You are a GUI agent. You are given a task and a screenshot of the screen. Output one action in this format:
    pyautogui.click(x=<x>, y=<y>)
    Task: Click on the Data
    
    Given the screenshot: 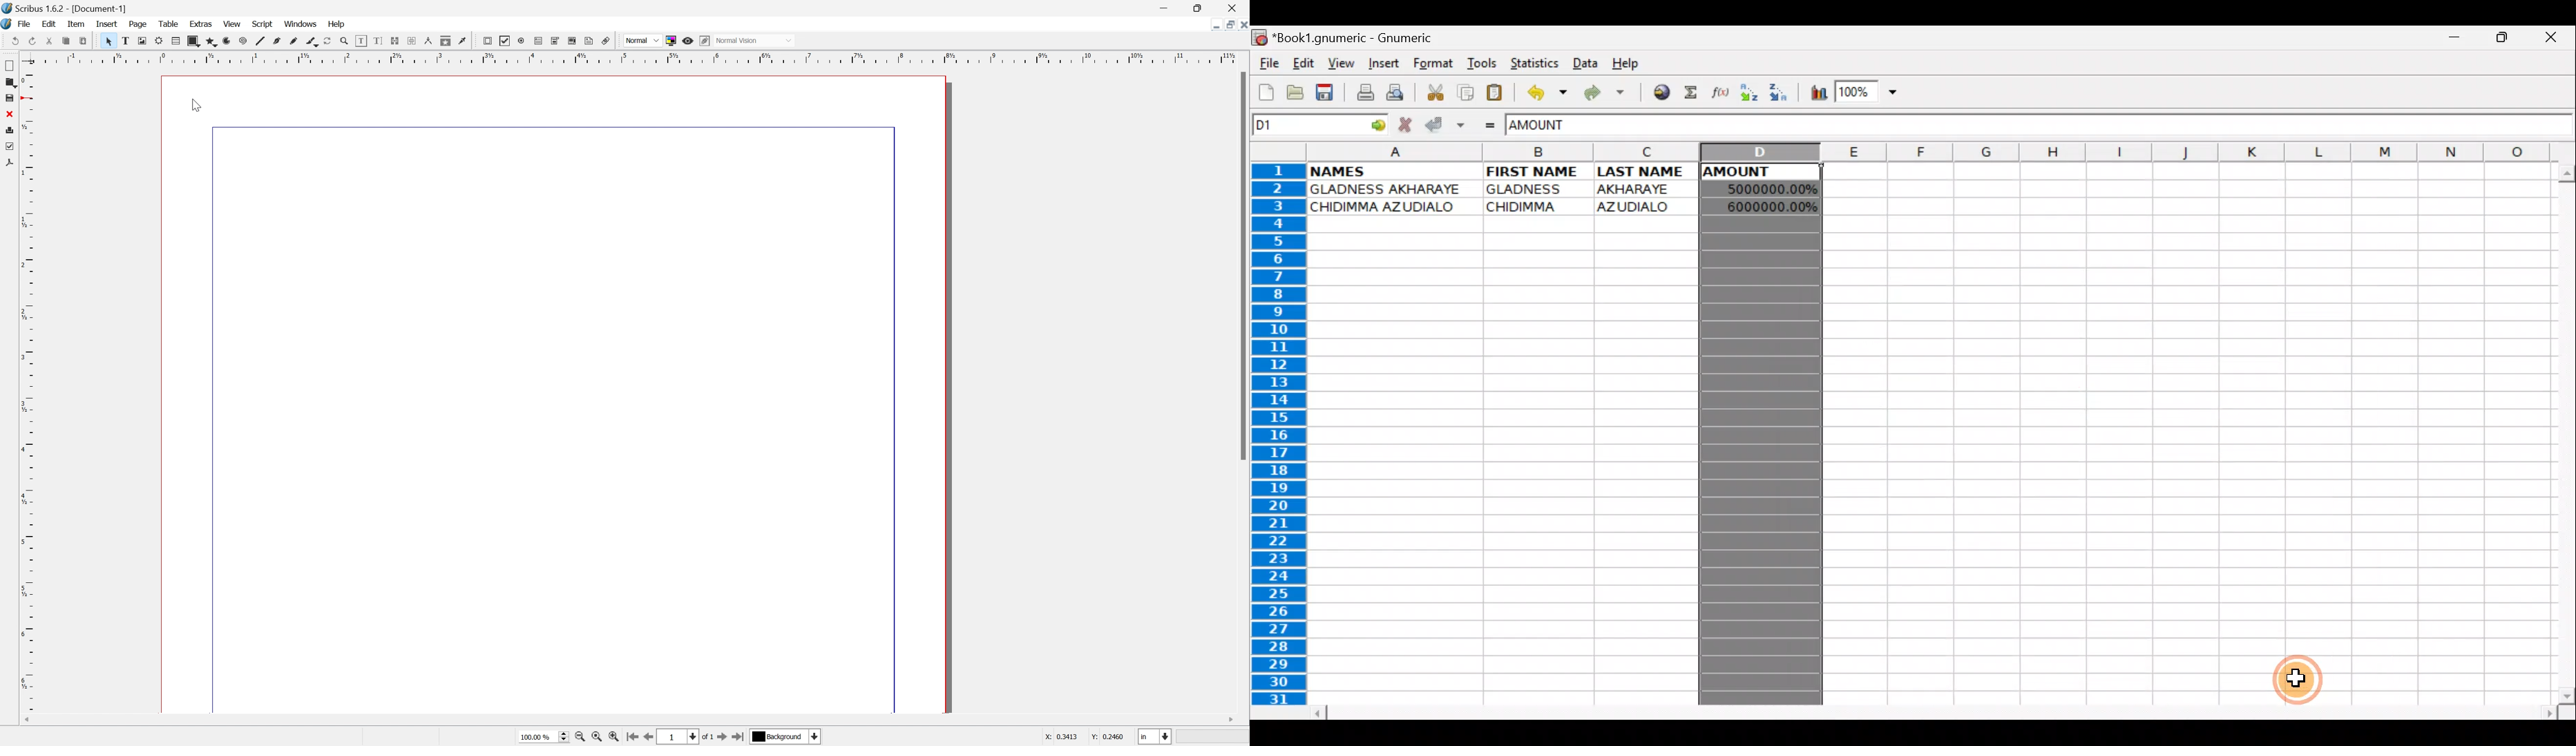 What is the action you would take?
    pyautogui.click(x=1585, y=62)
    